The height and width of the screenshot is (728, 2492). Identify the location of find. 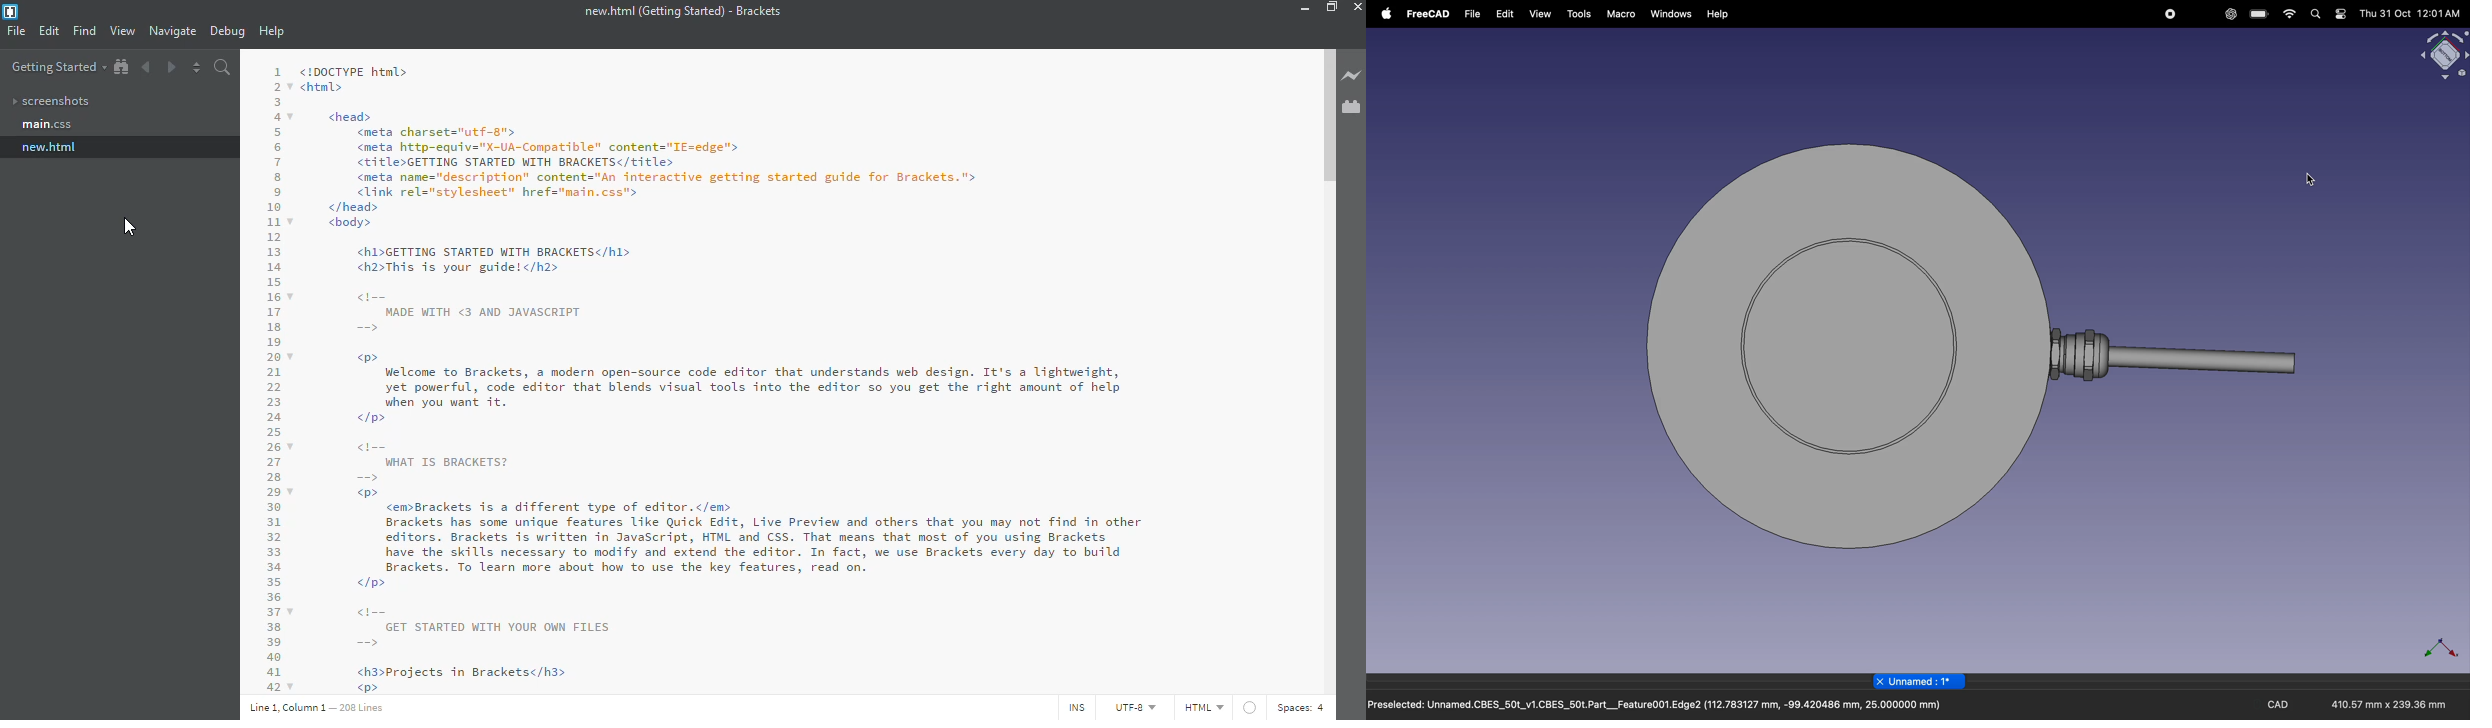
(85, 30).